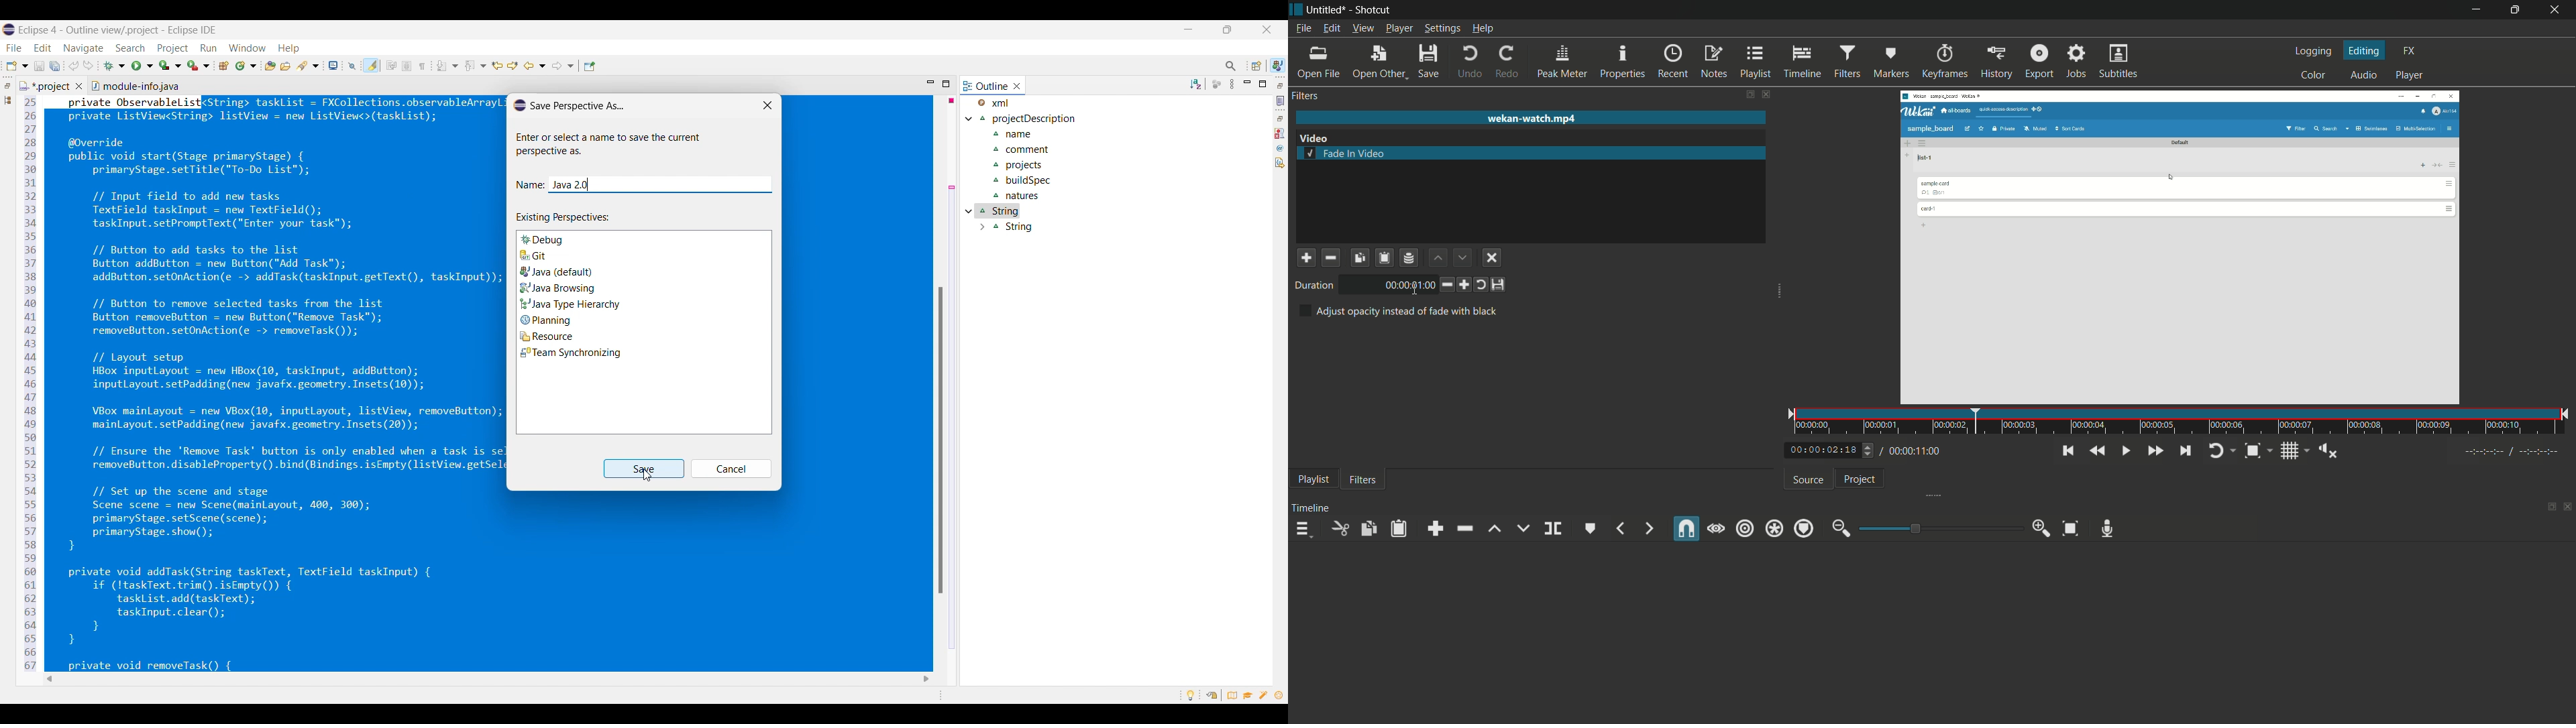 This screenshot has height=728, width=2576. Describe the element at coordinates (1435, 528) in the screenshot. I see `append` at that location.